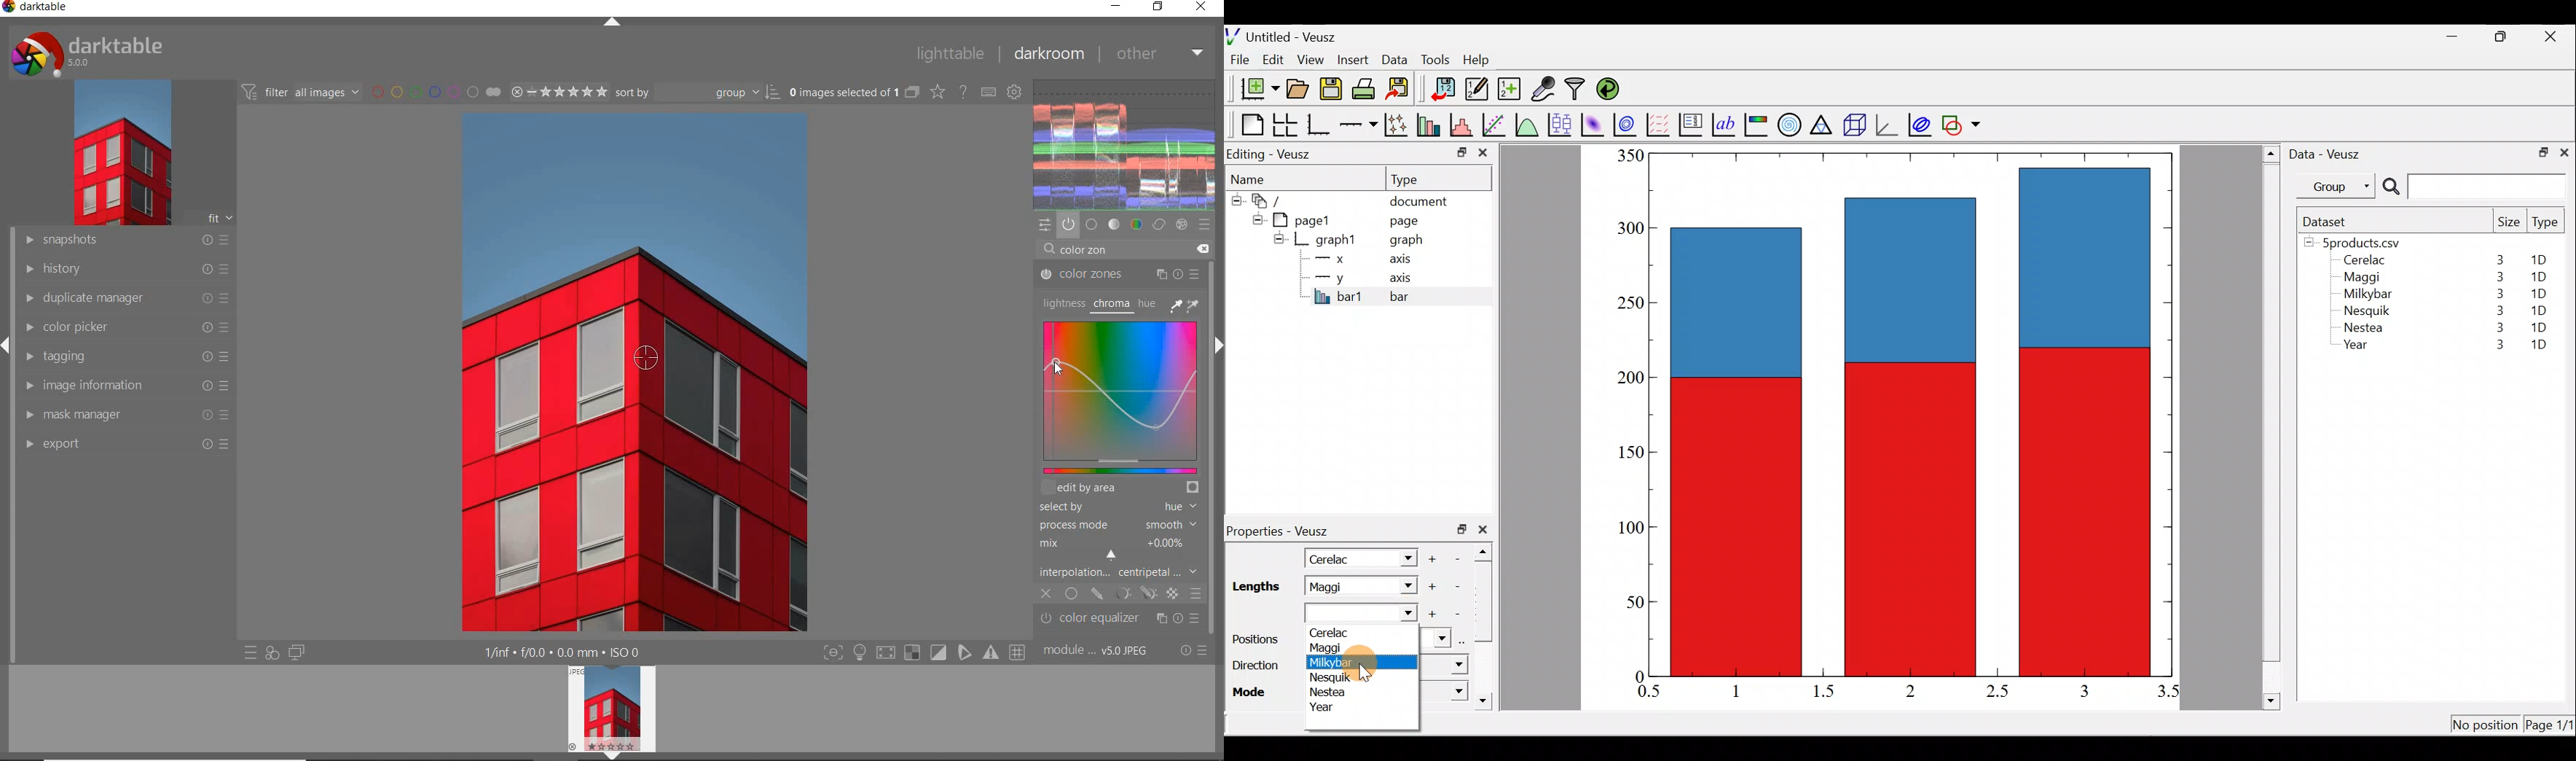 The height and width of the screenshot is (784, 2576). What do you see at coordinates (1394, 58) in the screenshot?
I see `Data` at bounding box center [1394, 58].